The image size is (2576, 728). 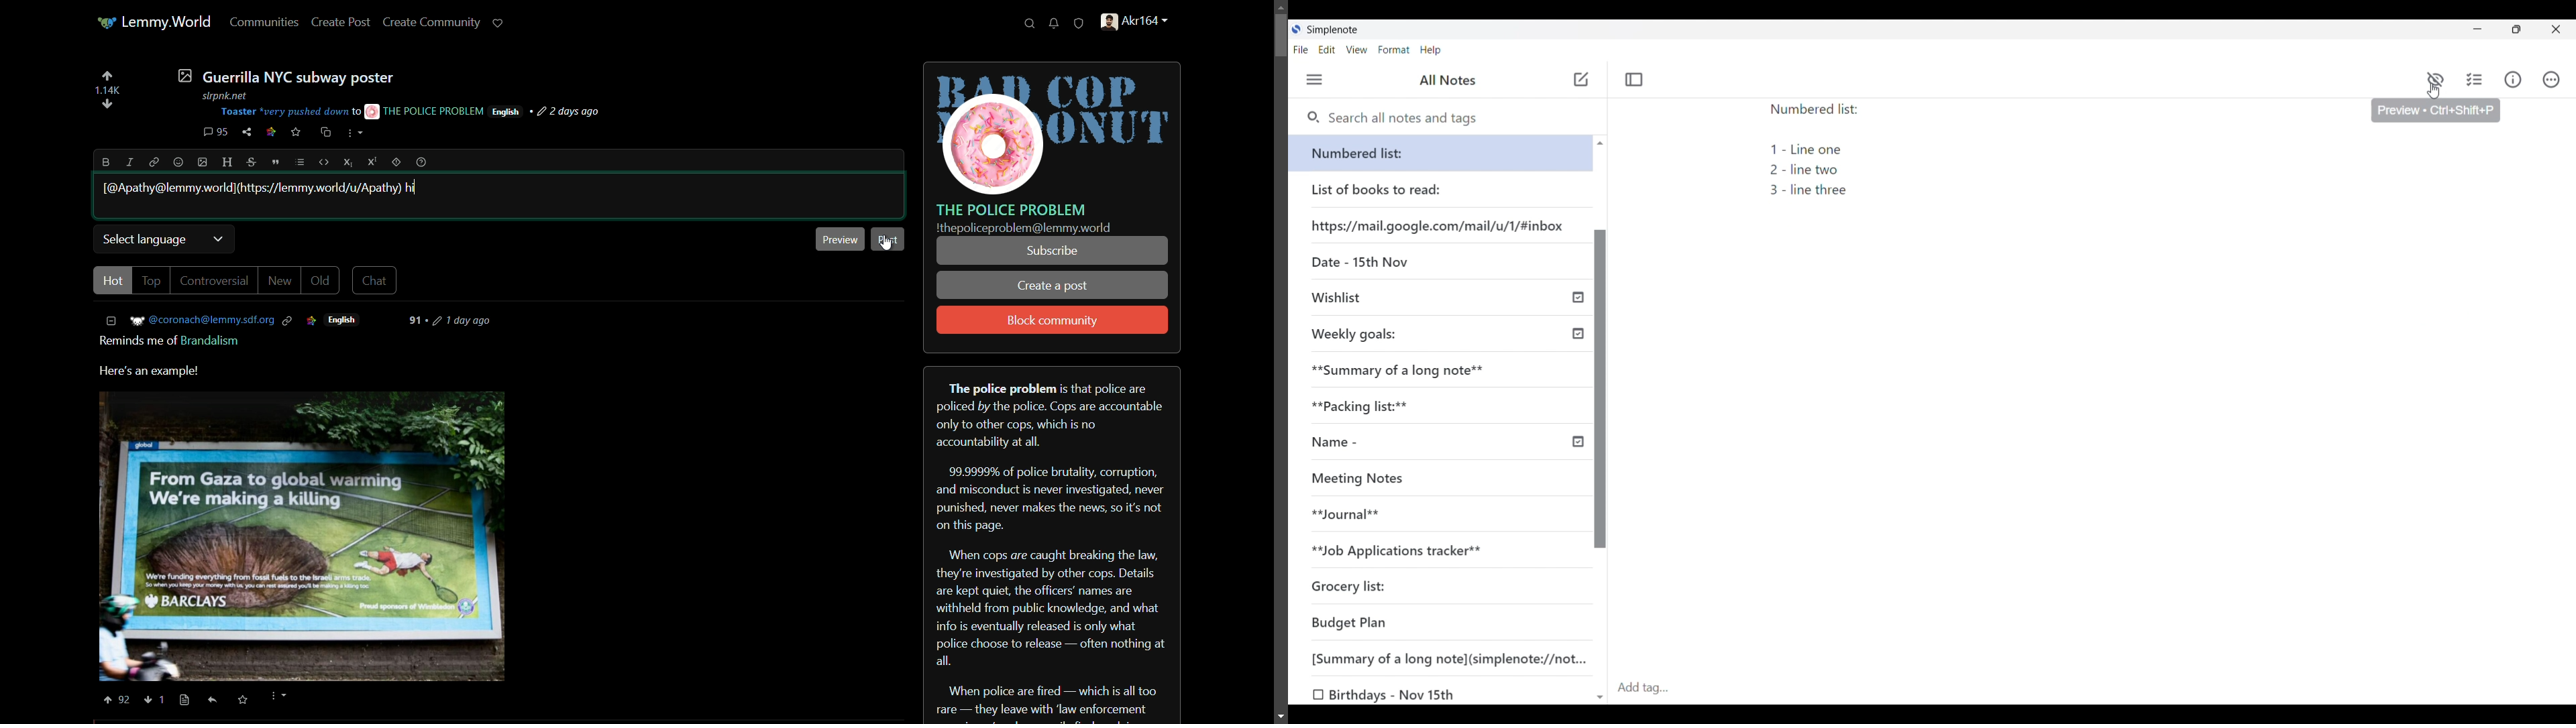 What do you see at coordinates (1024, 229) in the screenshot?
I see `text` at bounding box center [1024, 229].